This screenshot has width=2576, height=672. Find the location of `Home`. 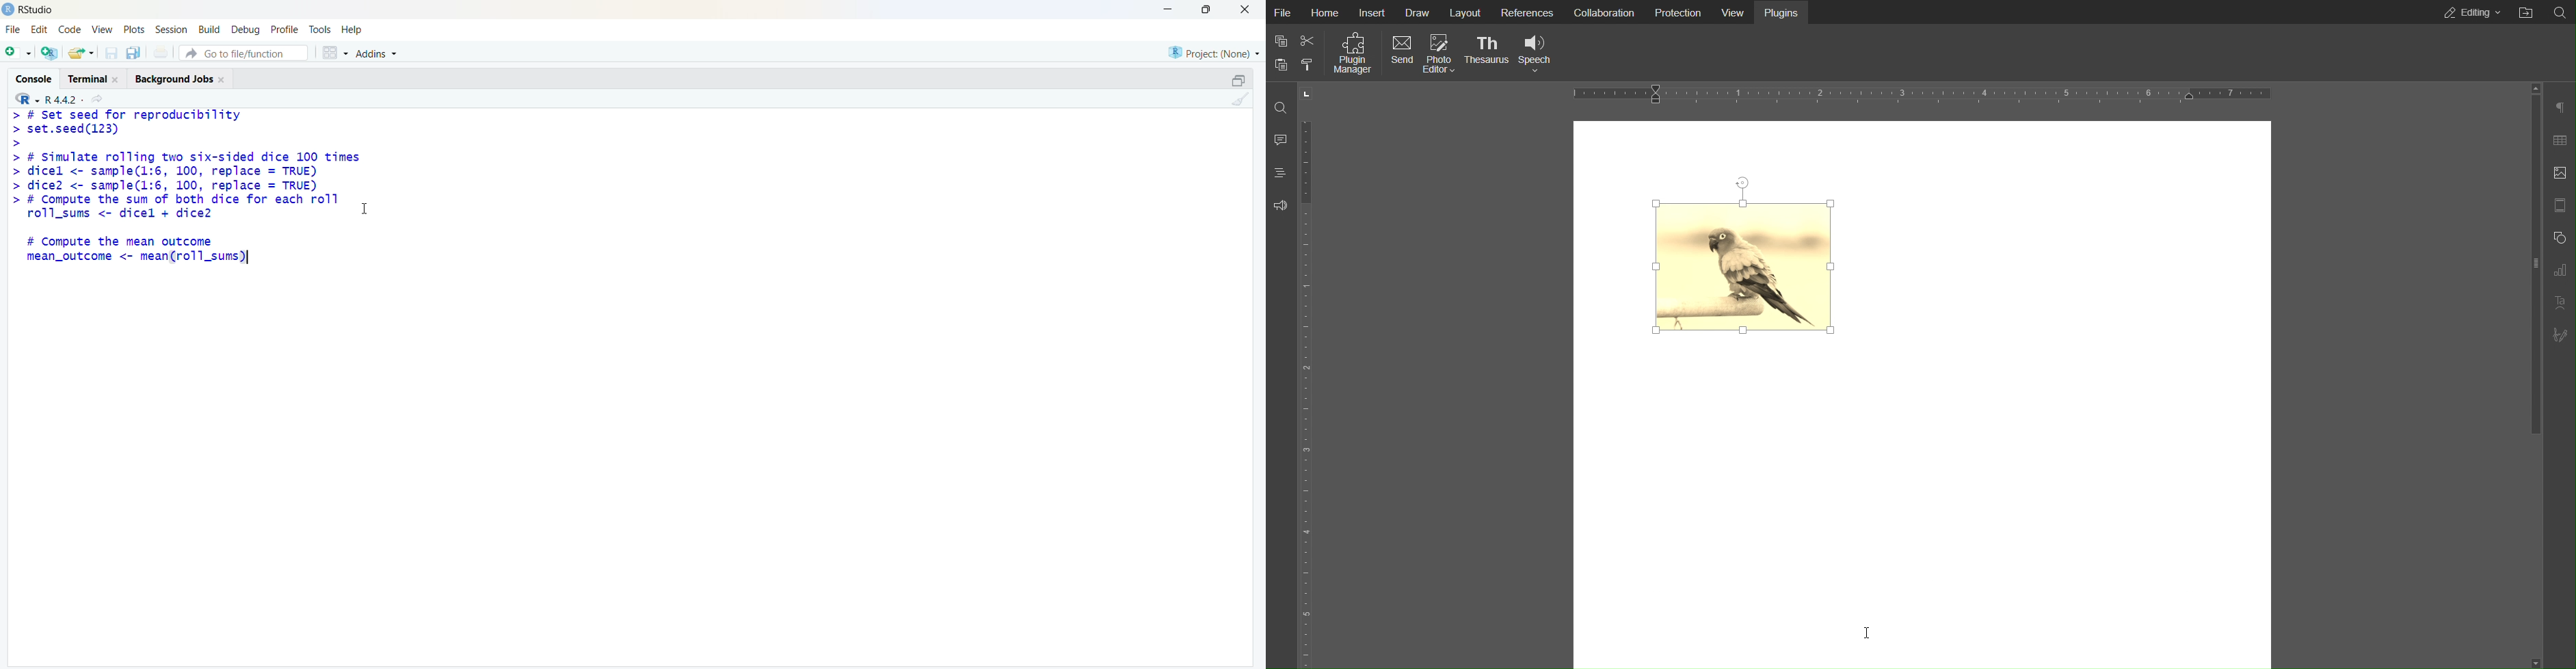

Home is located at coordinates (1327, 11).